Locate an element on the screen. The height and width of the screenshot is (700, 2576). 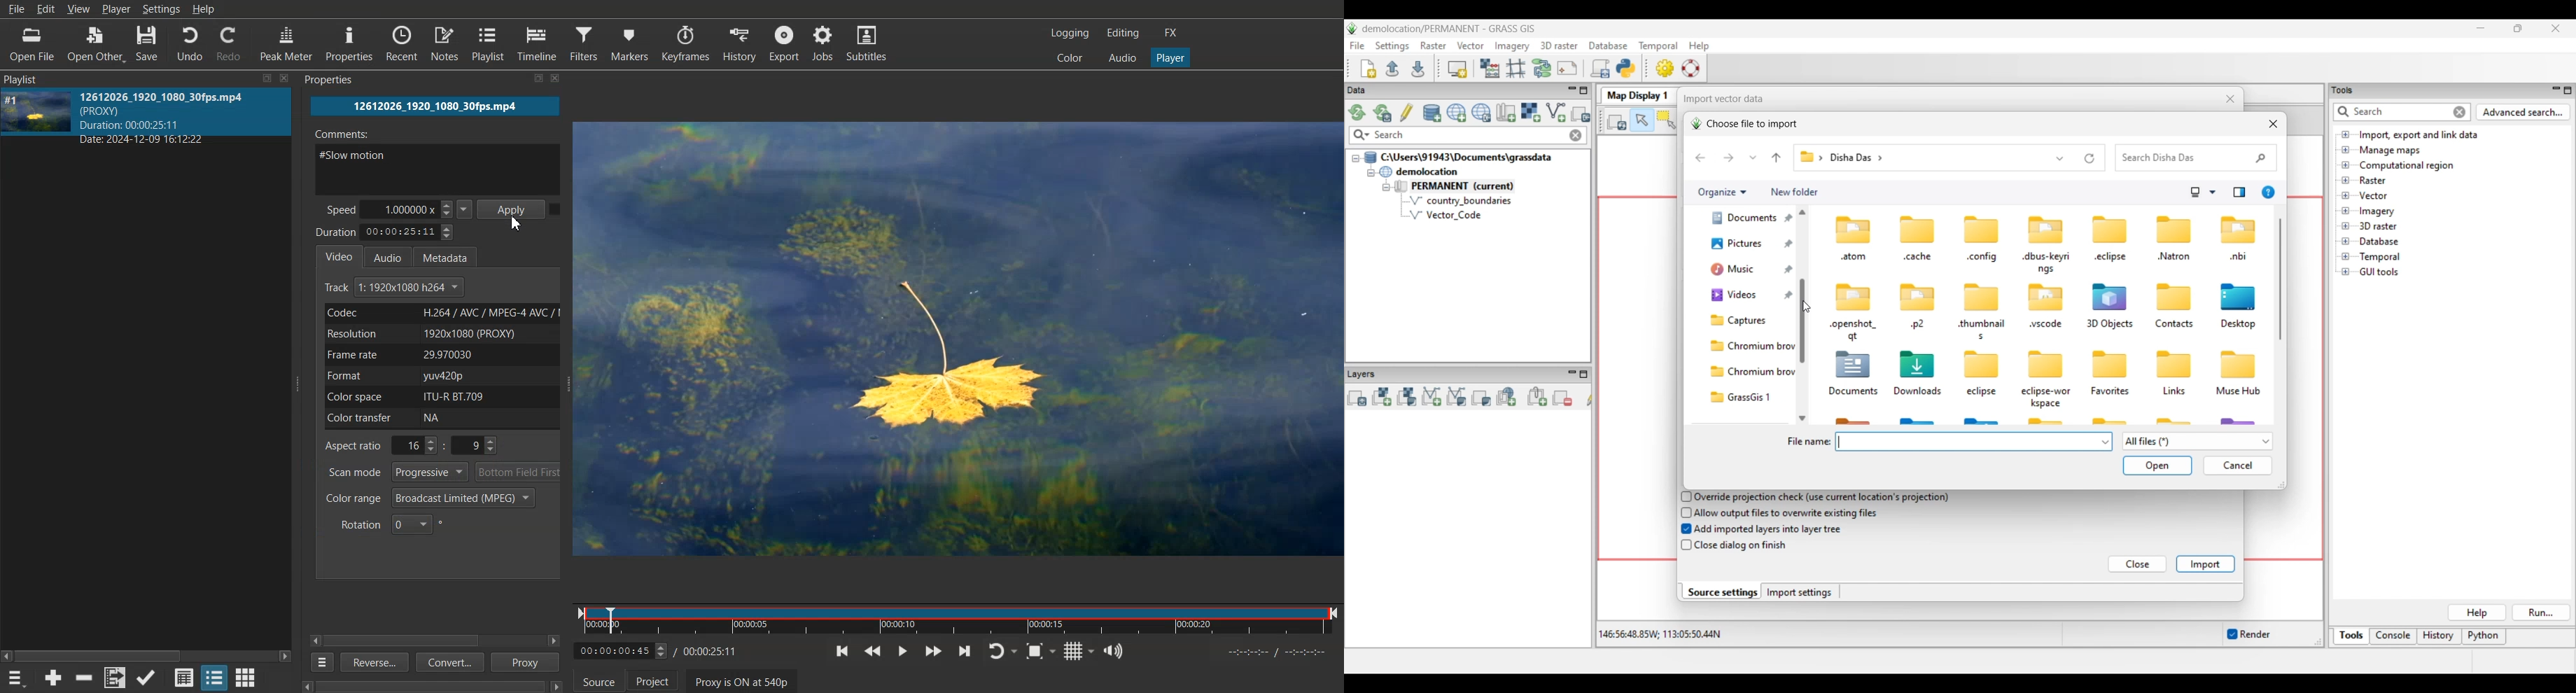
More Options is located at coordinates (319, 662).